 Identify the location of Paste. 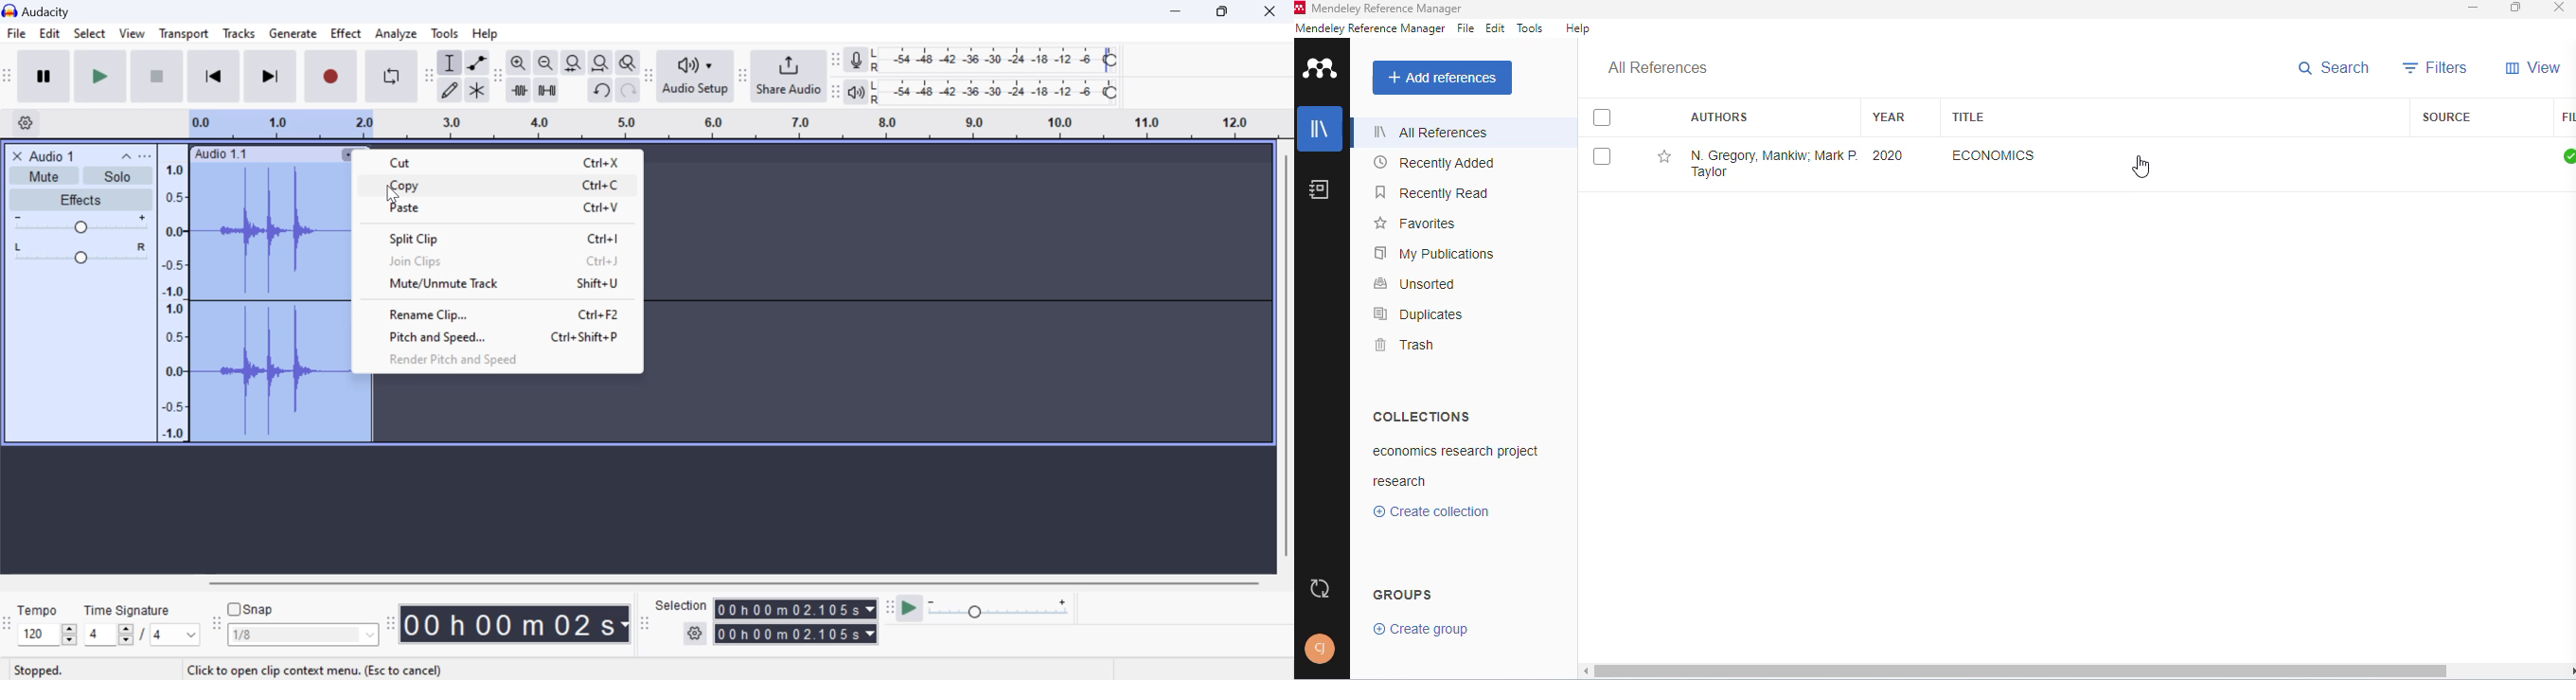
(494, 208).